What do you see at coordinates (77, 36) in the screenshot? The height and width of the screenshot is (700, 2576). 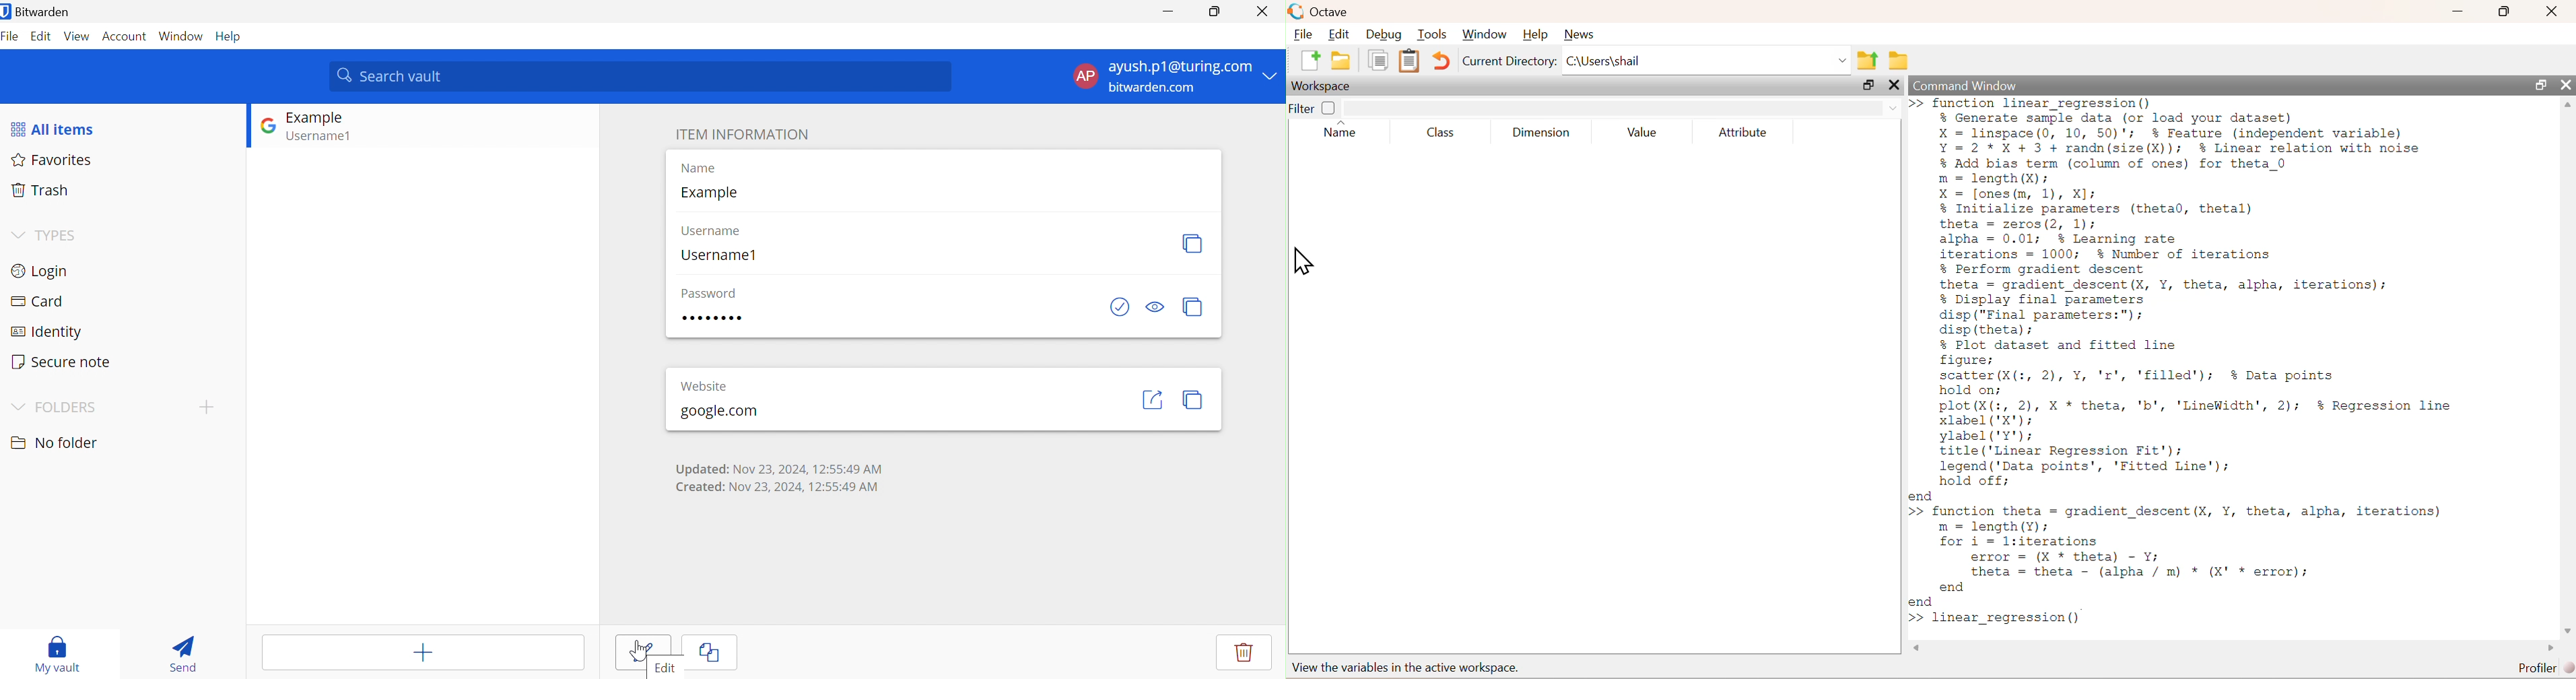 I see `View` at bounding box center [77, 36].